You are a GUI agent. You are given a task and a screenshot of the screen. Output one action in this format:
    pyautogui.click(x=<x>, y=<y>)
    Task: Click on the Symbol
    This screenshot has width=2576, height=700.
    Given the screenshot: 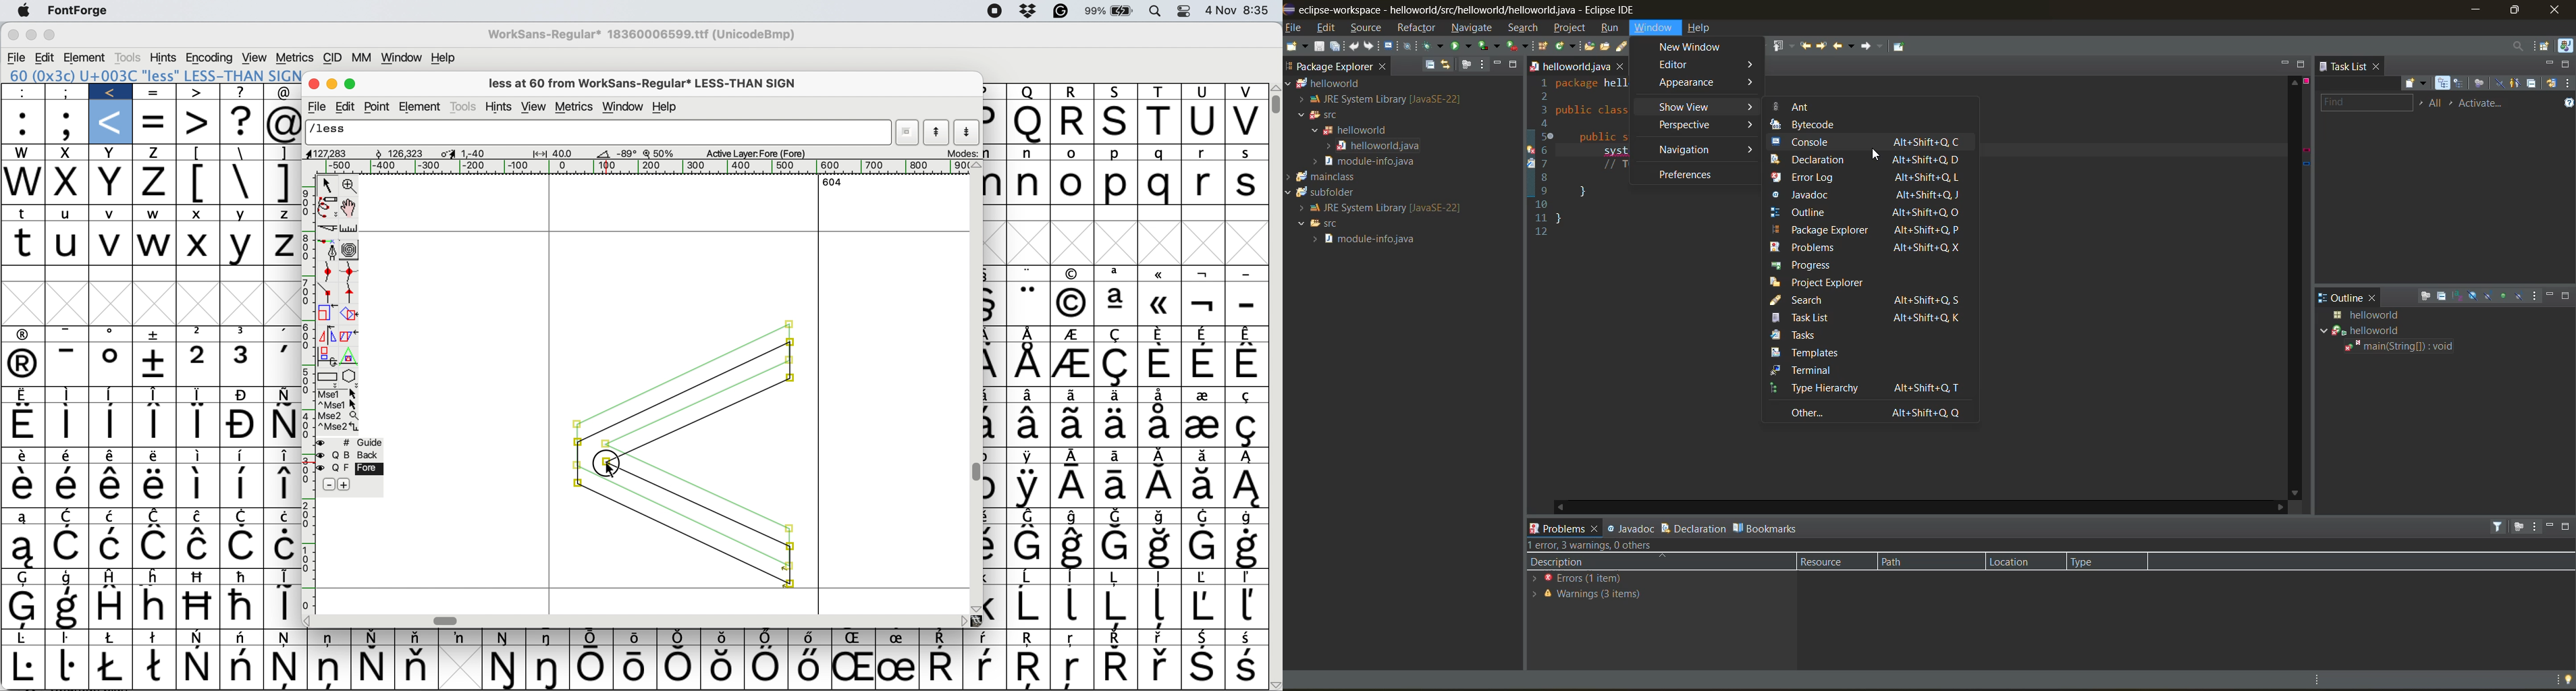 What is the action you would take?
    pyautogui.click(x=156, y=393)
    